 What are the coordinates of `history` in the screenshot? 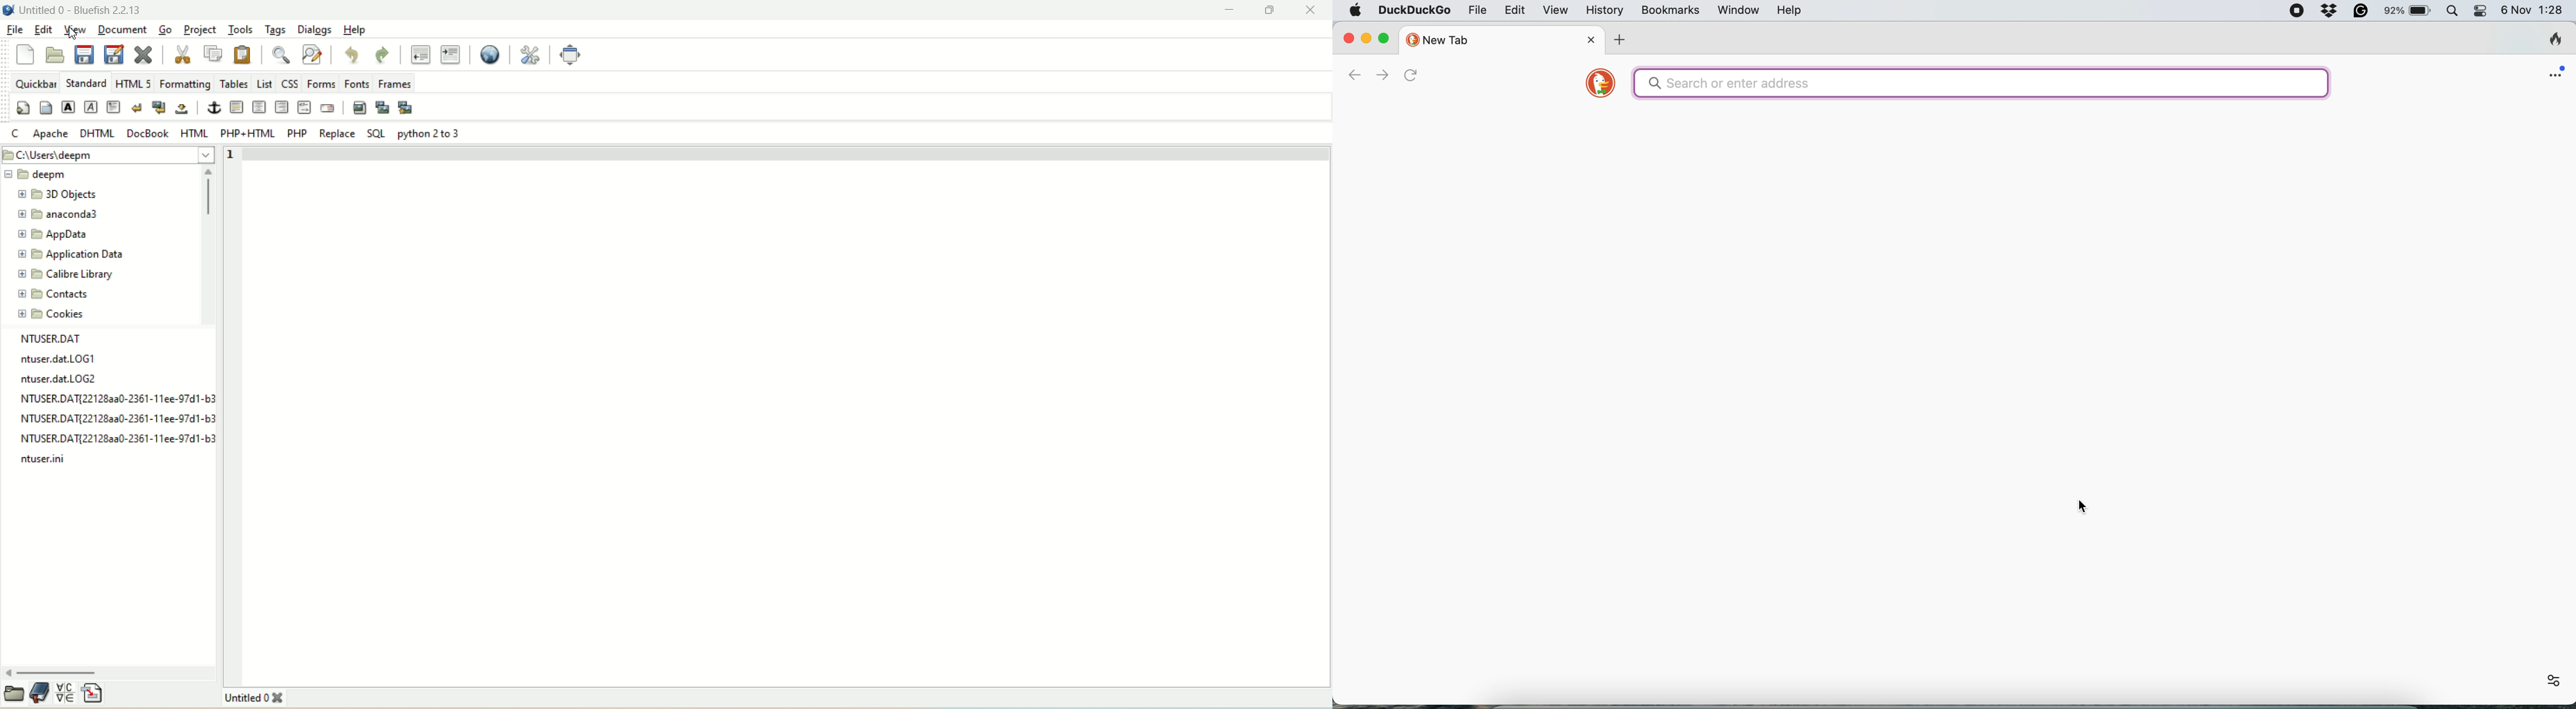 It's located at (1607, 11).